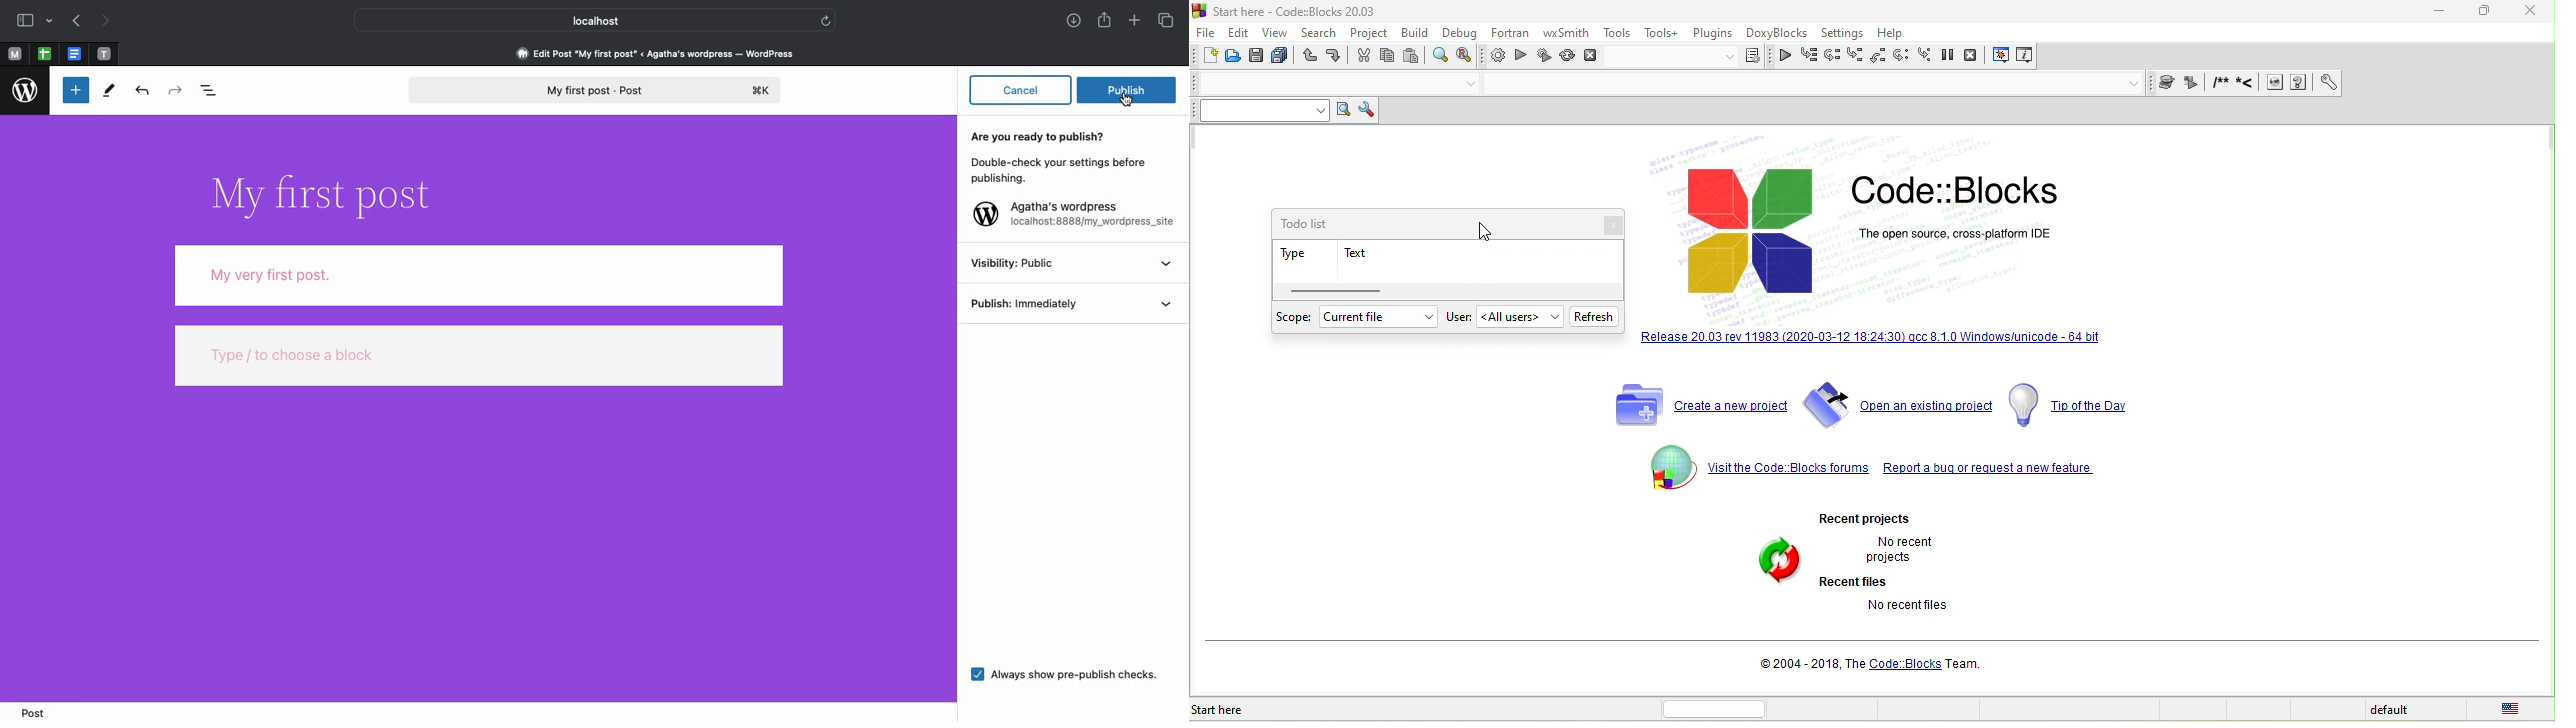 This screenshot has width=2576, height=728. Describe the element at coordinates (40, 714) in the screenshot. I see `Post` at that location.